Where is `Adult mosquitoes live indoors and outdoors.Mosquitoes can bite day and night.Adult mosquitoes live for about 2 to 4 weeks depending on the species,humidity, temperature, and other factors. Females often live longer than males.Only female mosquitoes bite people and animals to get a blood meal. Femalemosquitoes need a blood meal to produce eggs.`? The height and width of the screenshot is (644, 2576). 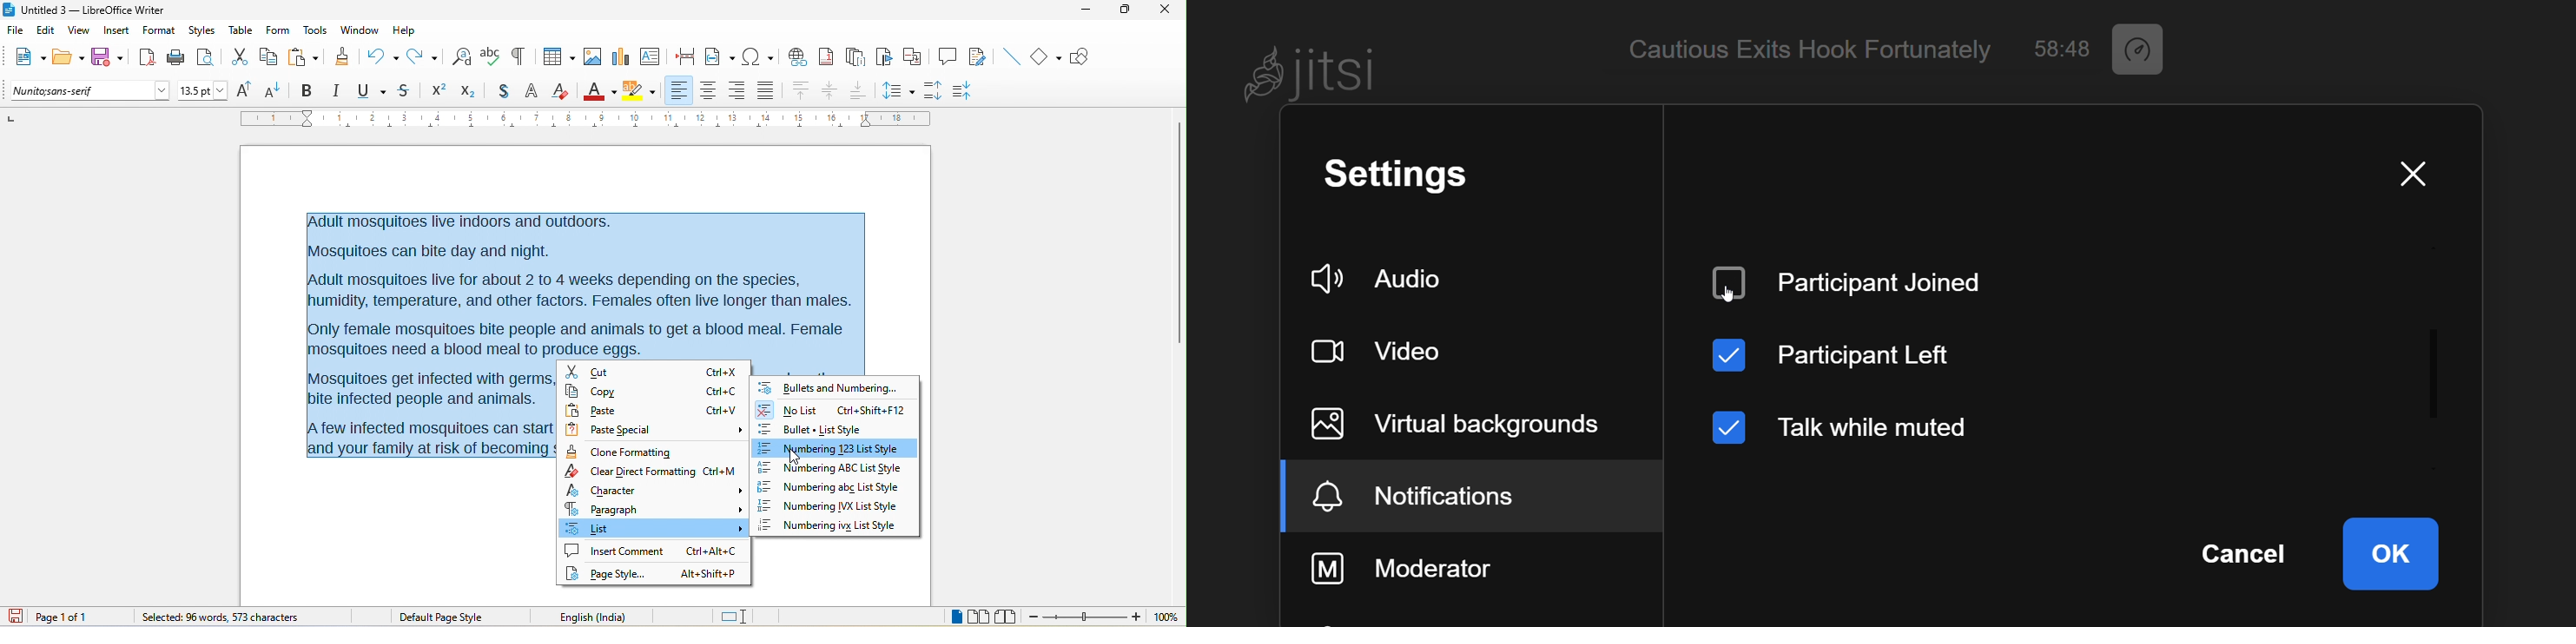 Adult mosquitoes live indoors and outdoors.Mosquitoes can bite day and night.Adult mosquitoes live for about 2 to 4 weeks depending on the species,humidity, temperature, and other factors. Females often live longer than males.Only female mosquitoes bite people and animals to get a blood meal. Femalemosquitoes need a blood meal to produce eggs. is located at coordinates (582, 283).